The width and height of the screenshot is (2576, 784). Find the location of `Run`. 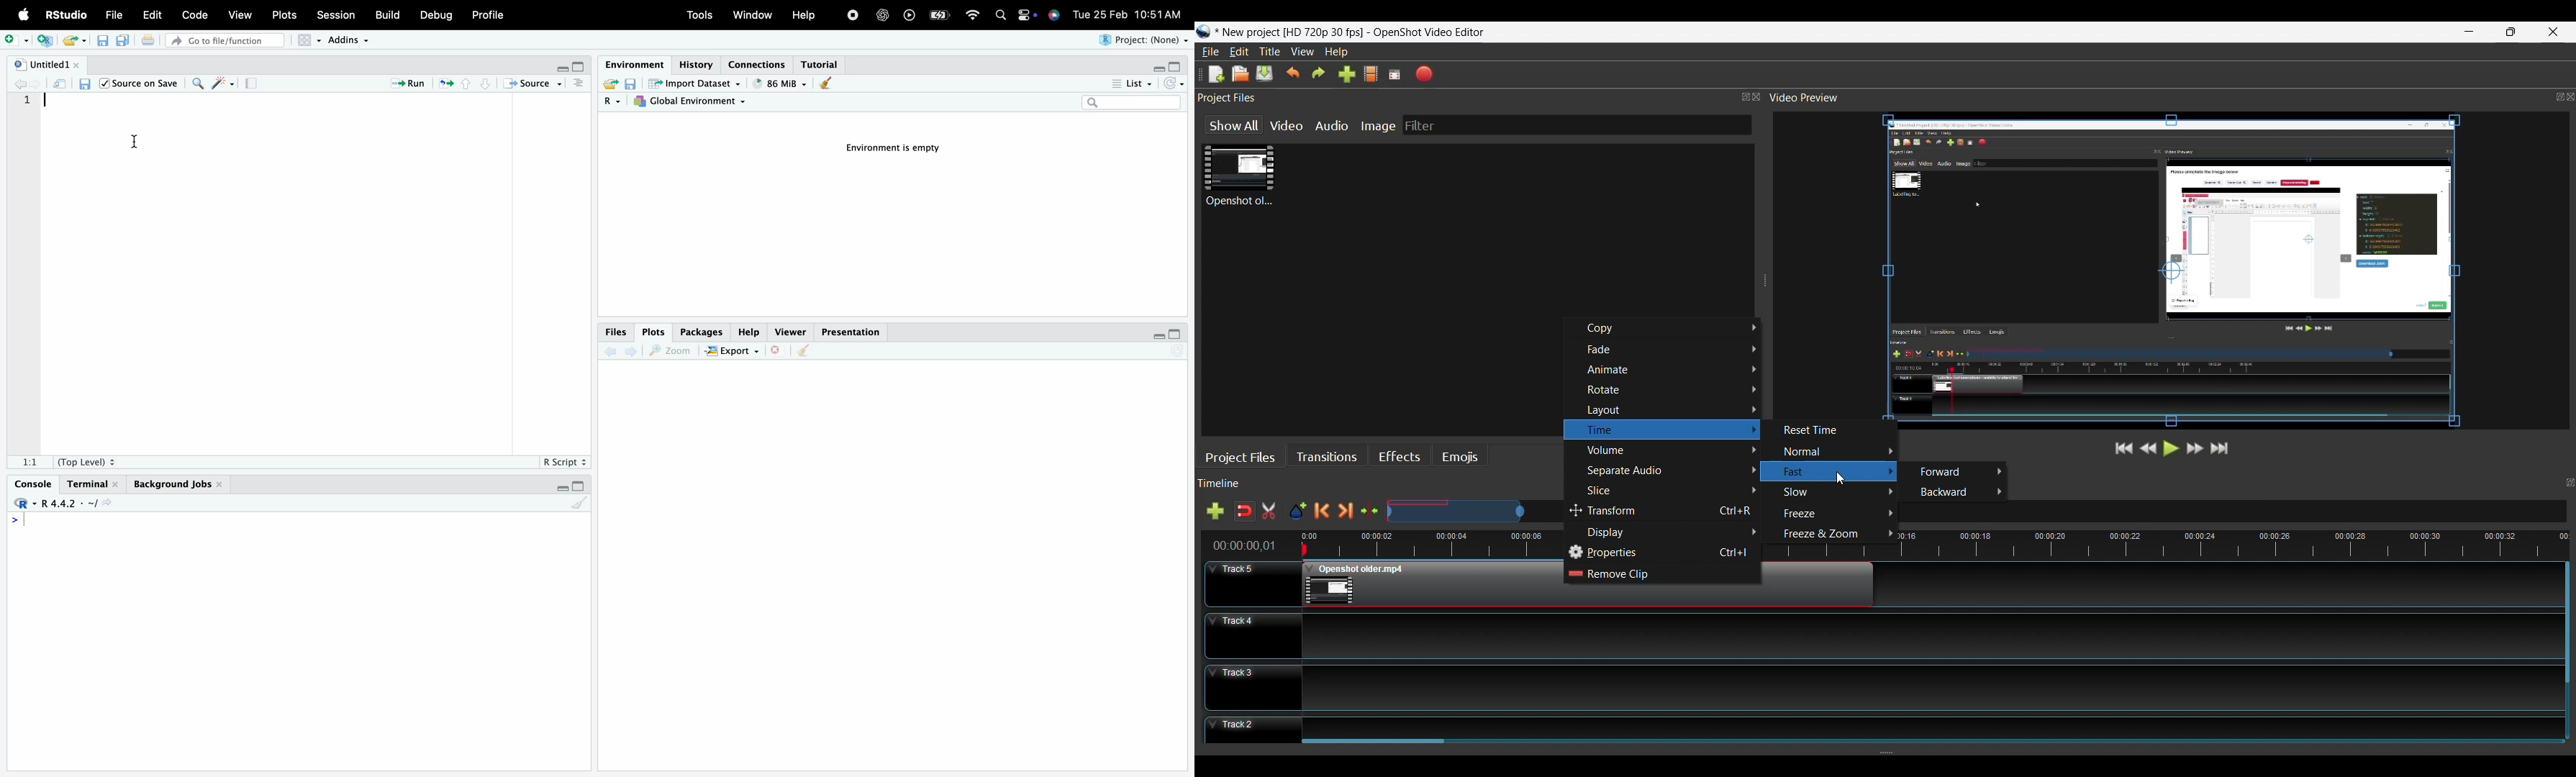

Run is located at coordinates (409, 83).